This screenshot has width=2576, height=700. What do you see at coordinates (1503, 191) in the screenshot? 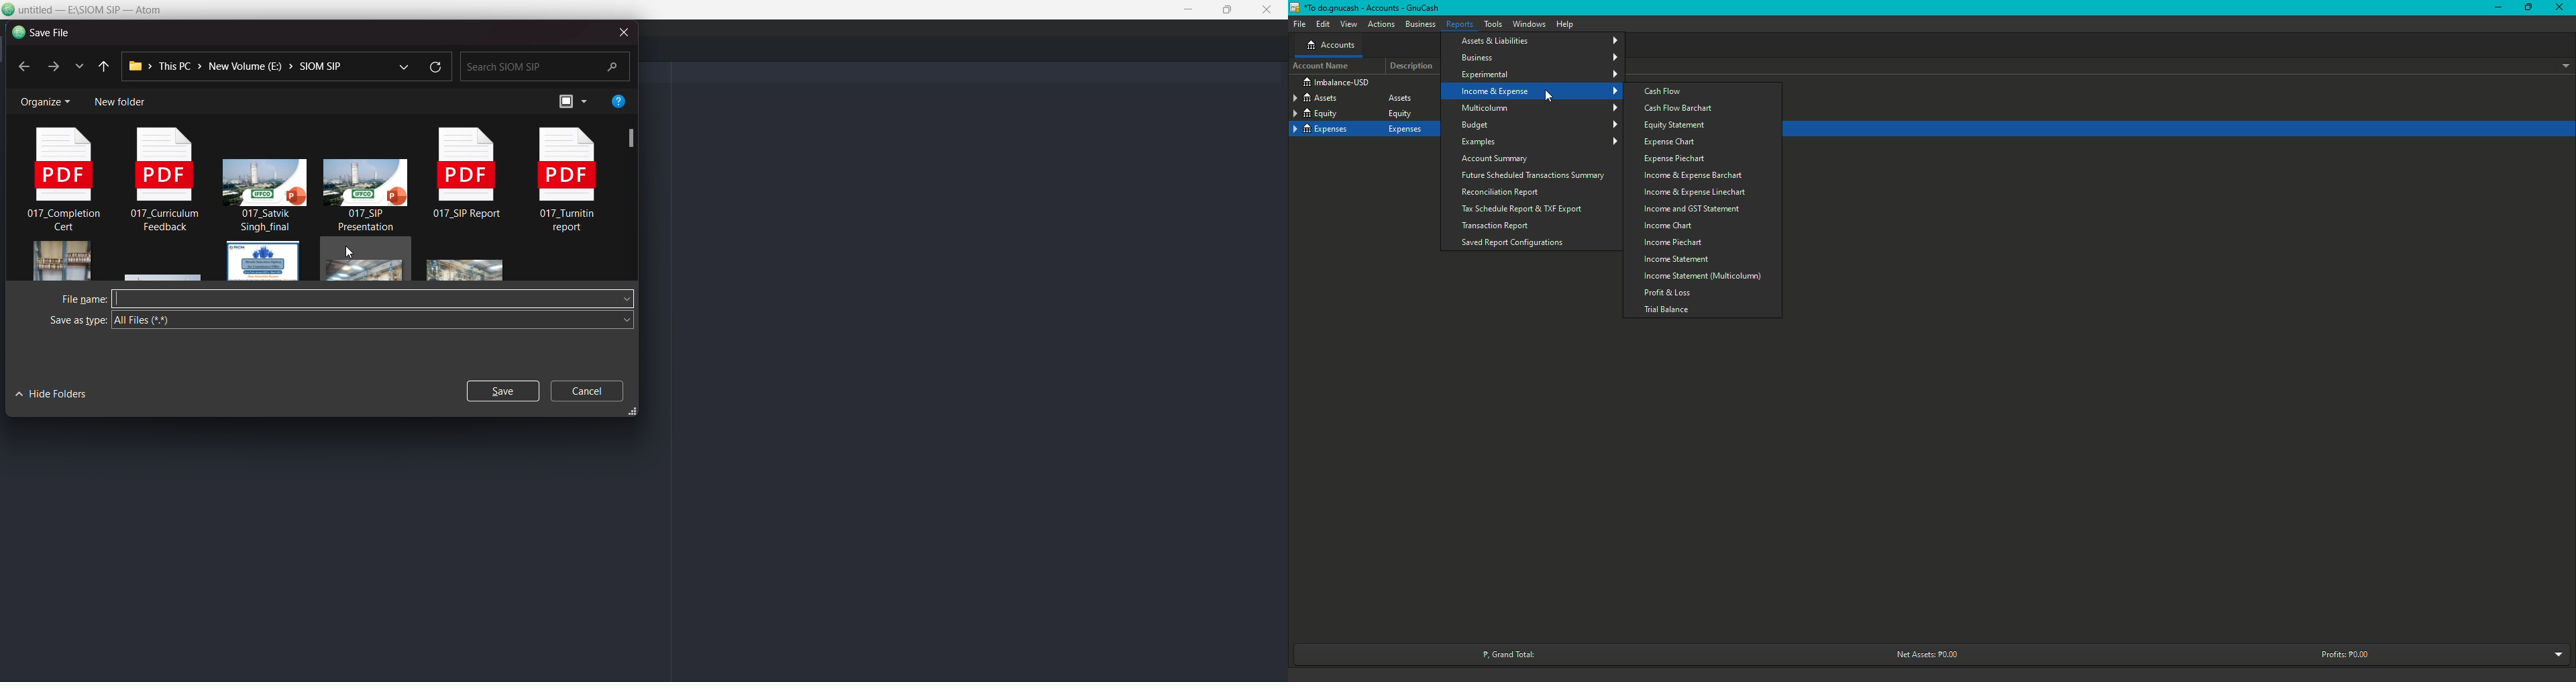
I see `Reconciliation Report` at bounding box center [1503, 191].